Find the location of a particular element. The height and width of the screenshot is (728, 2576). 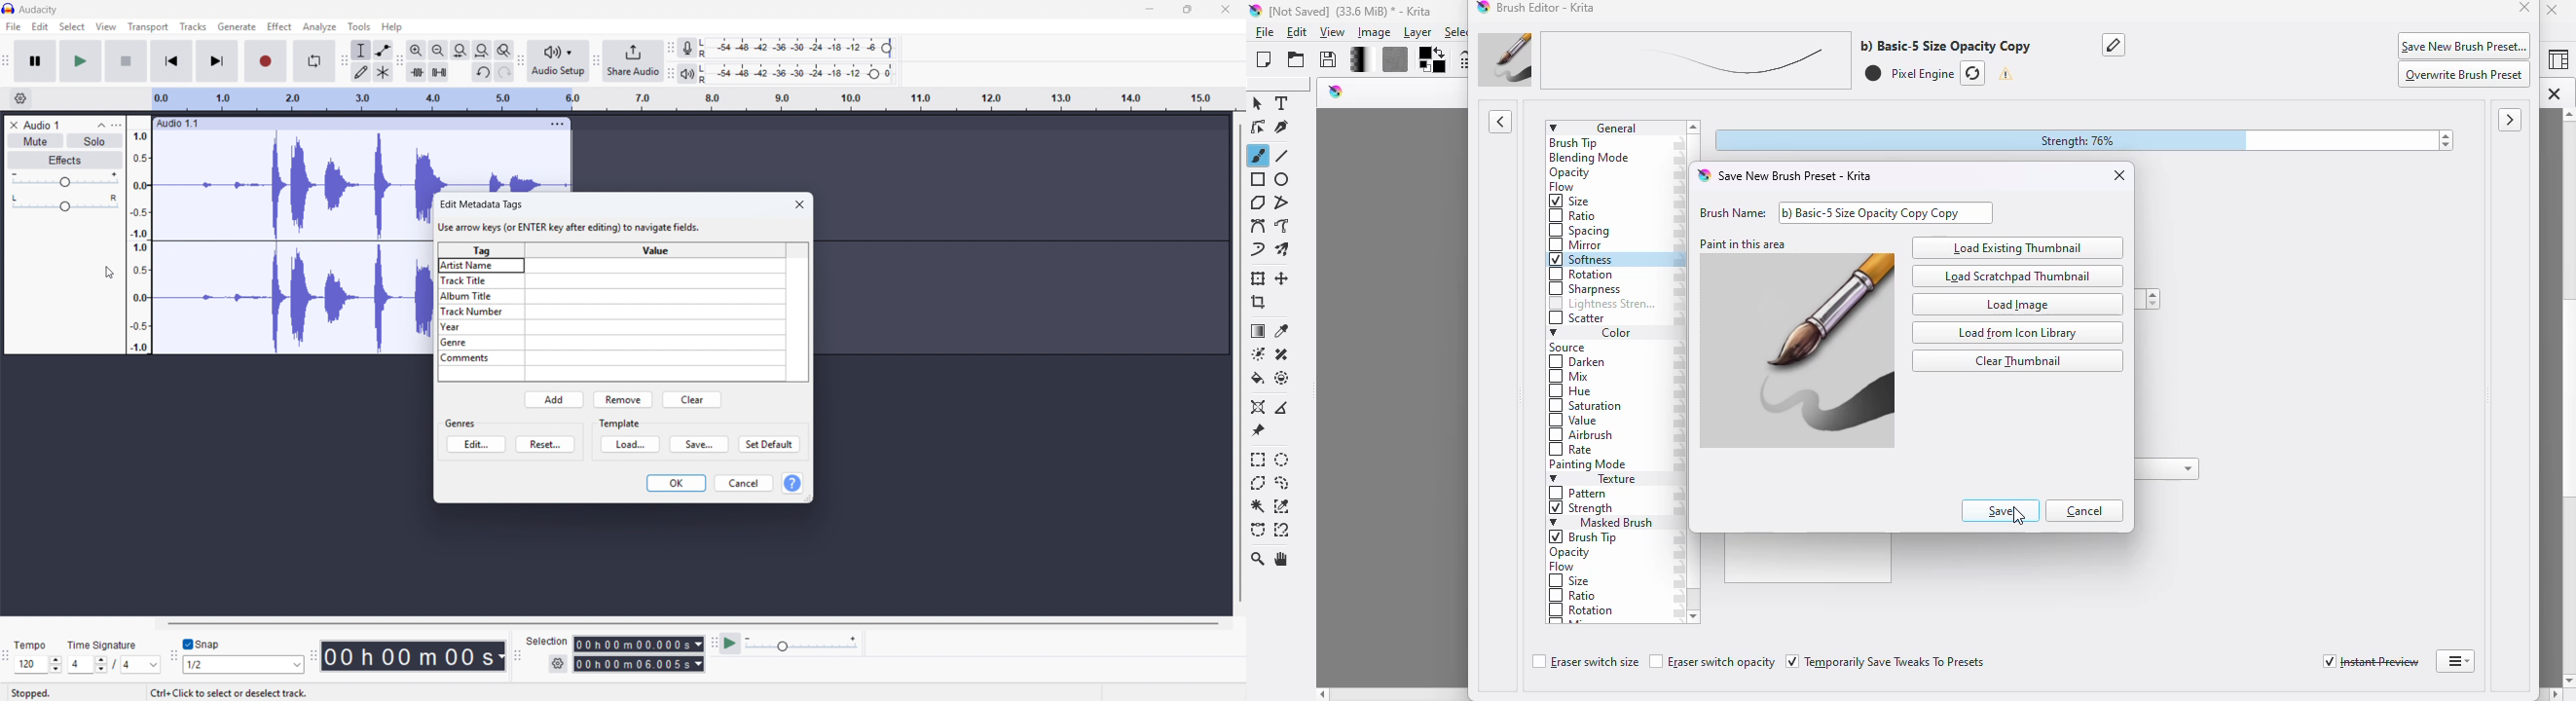

logo is located at coordinates (1337, 92).